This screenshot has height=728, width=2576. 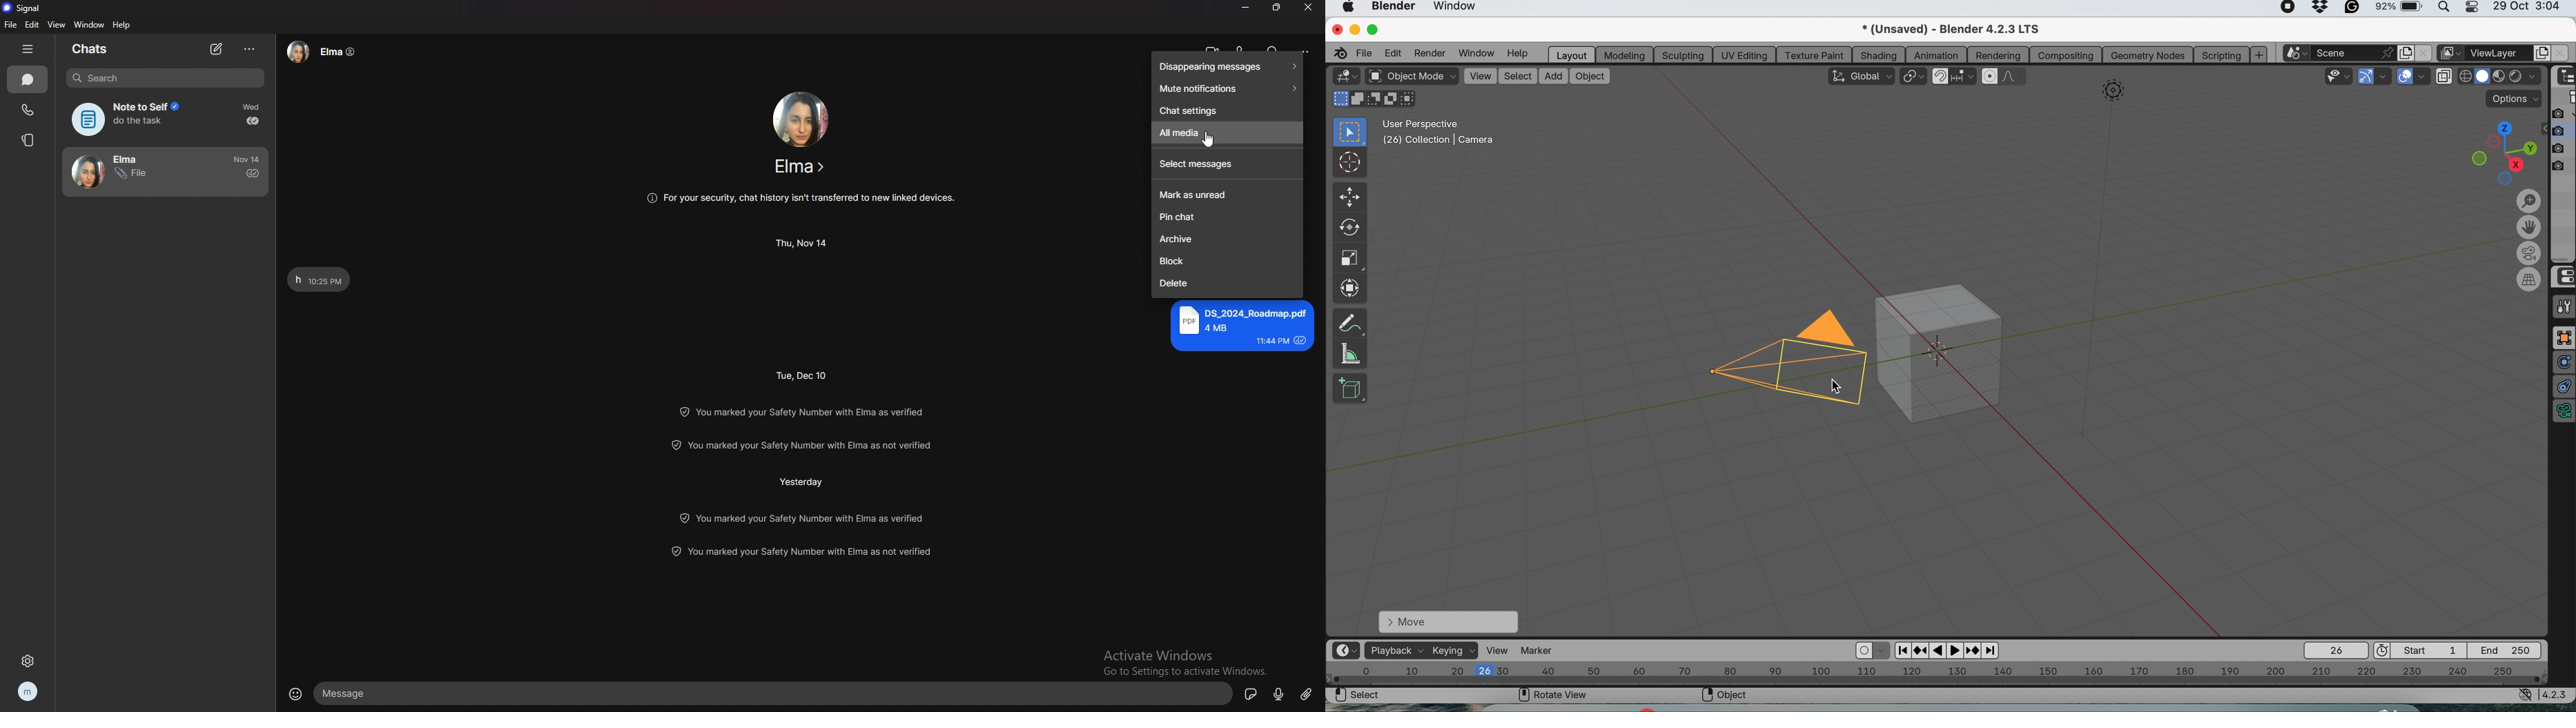 What do you see at coordinates (1227, 88) in the screenshot?
I see `mute notifications` at bounding box center [1227, 88].